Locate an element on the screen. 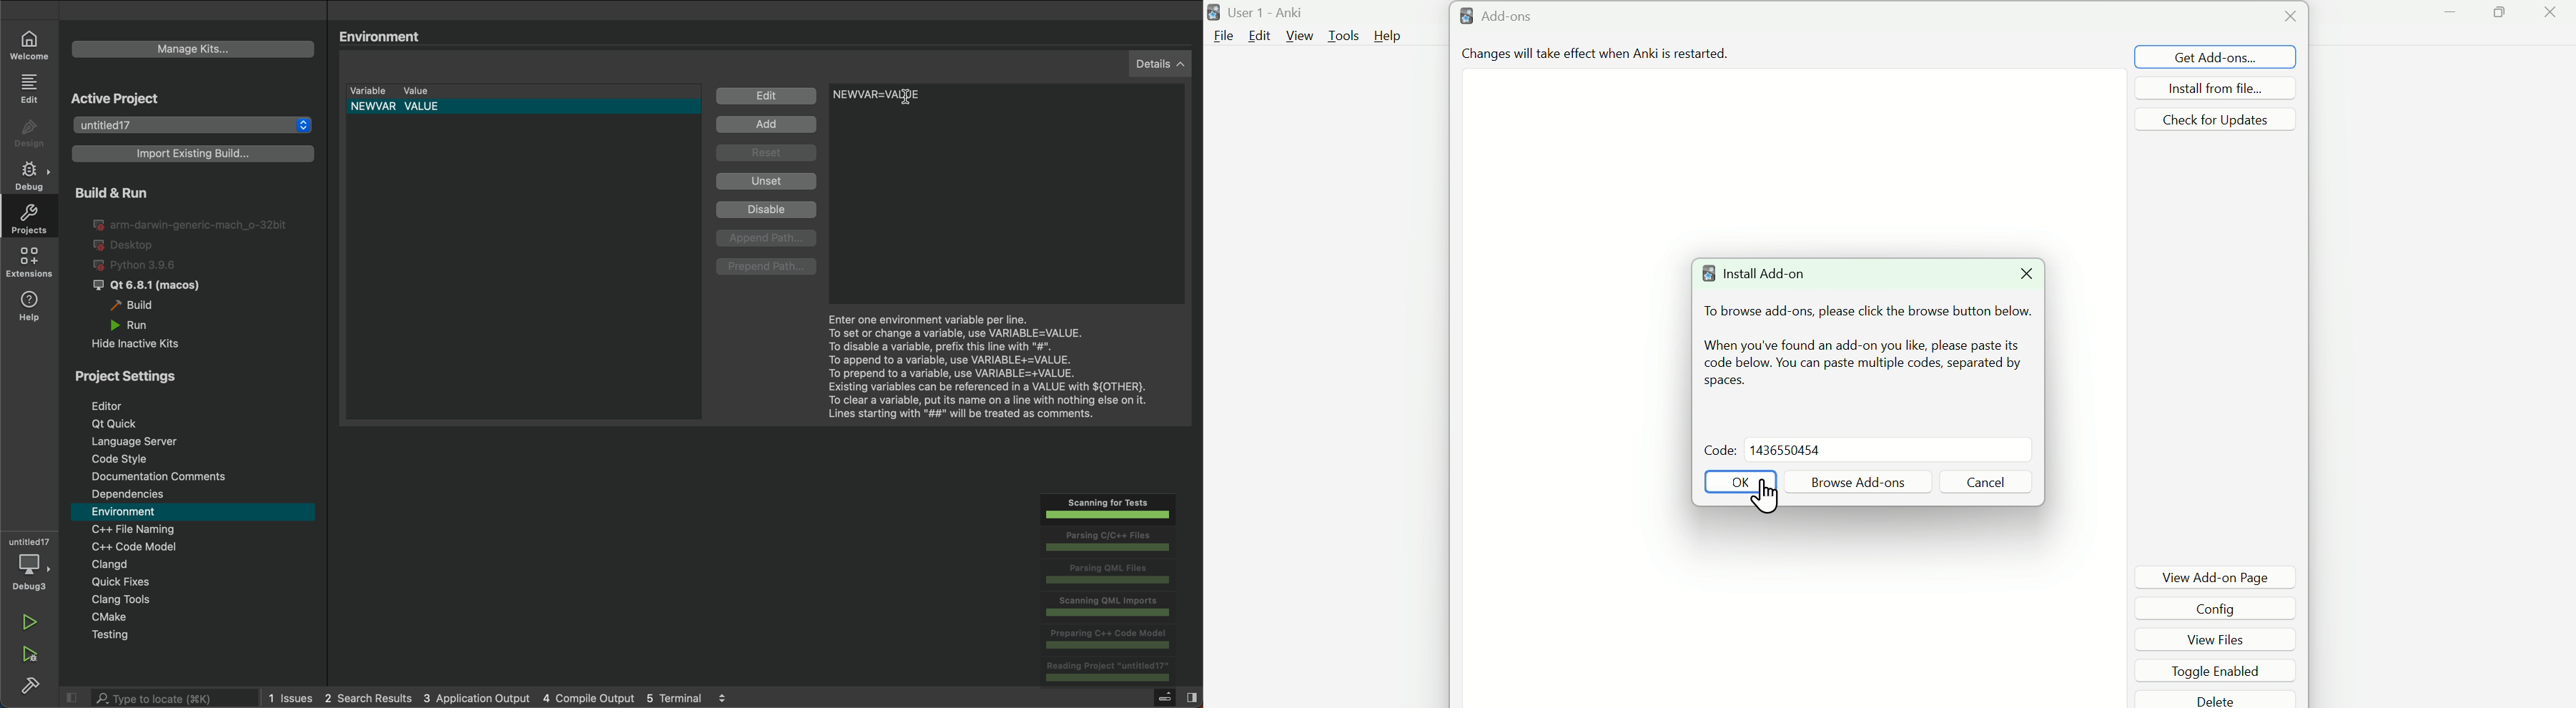  help is located at coordinates (31, 308).